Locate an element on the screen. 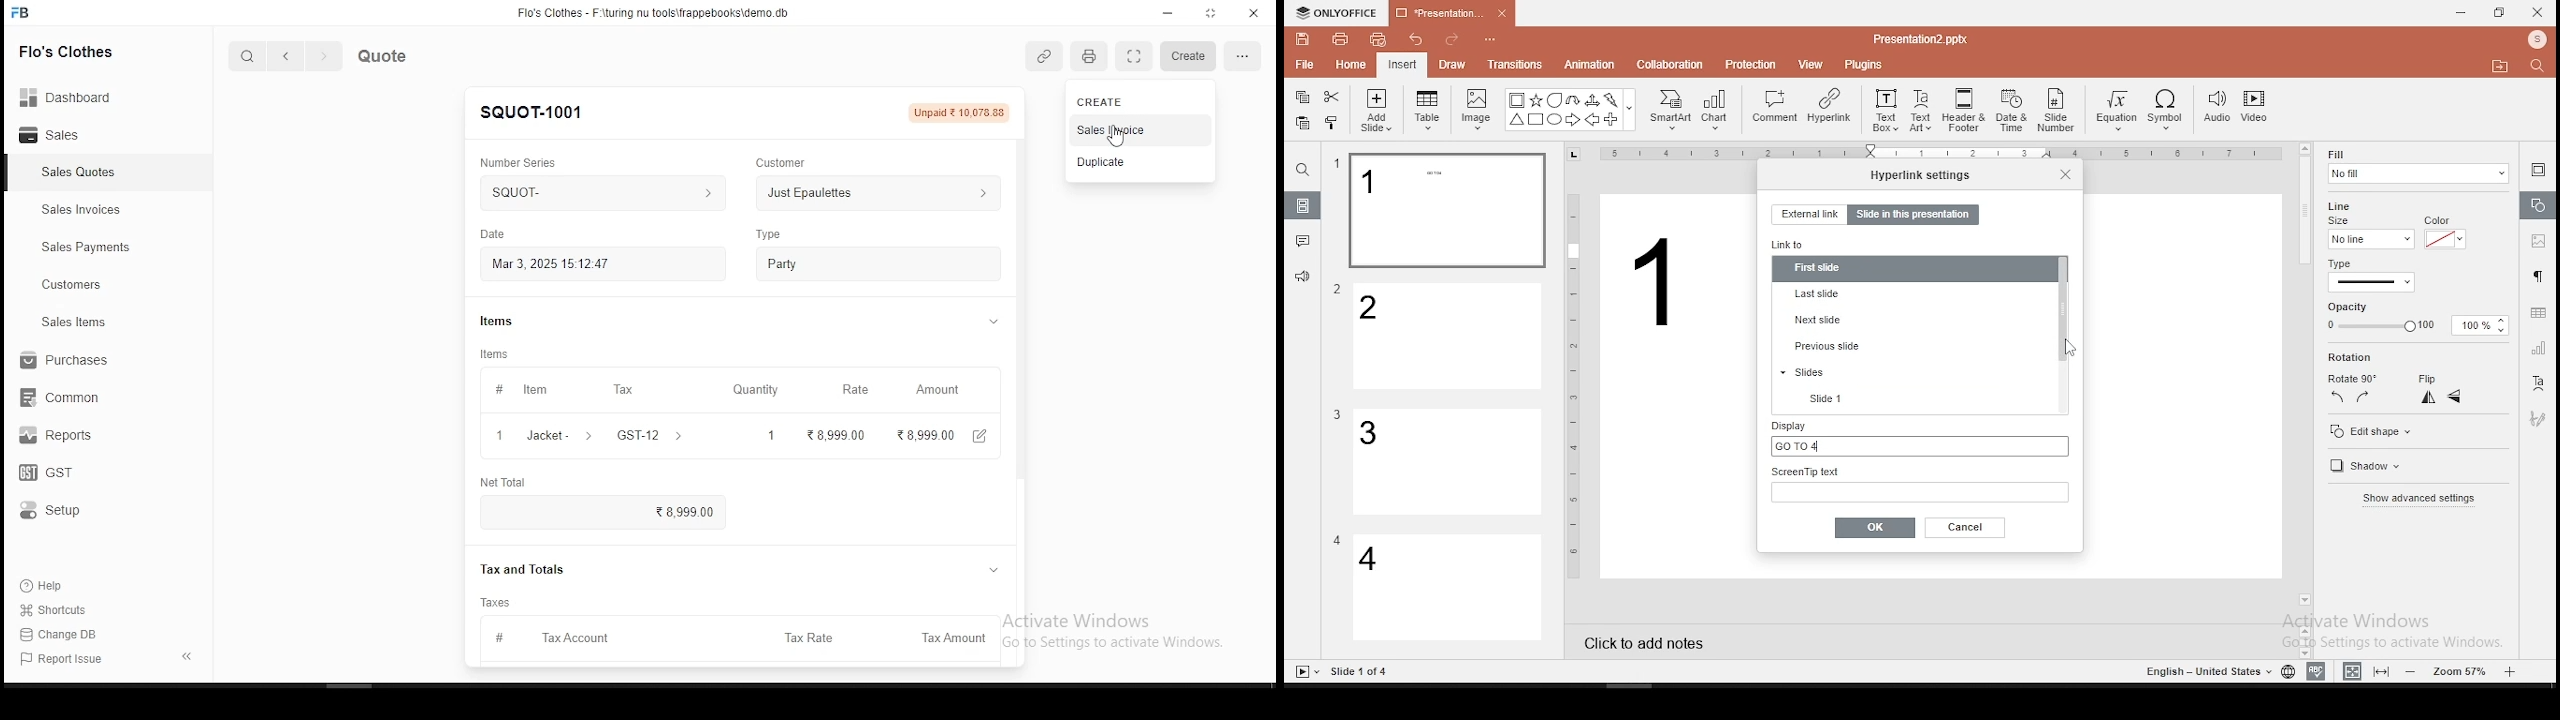 The width and height of the screenshot is (2576, 728). cancel is located at coordinates (1966, 527).